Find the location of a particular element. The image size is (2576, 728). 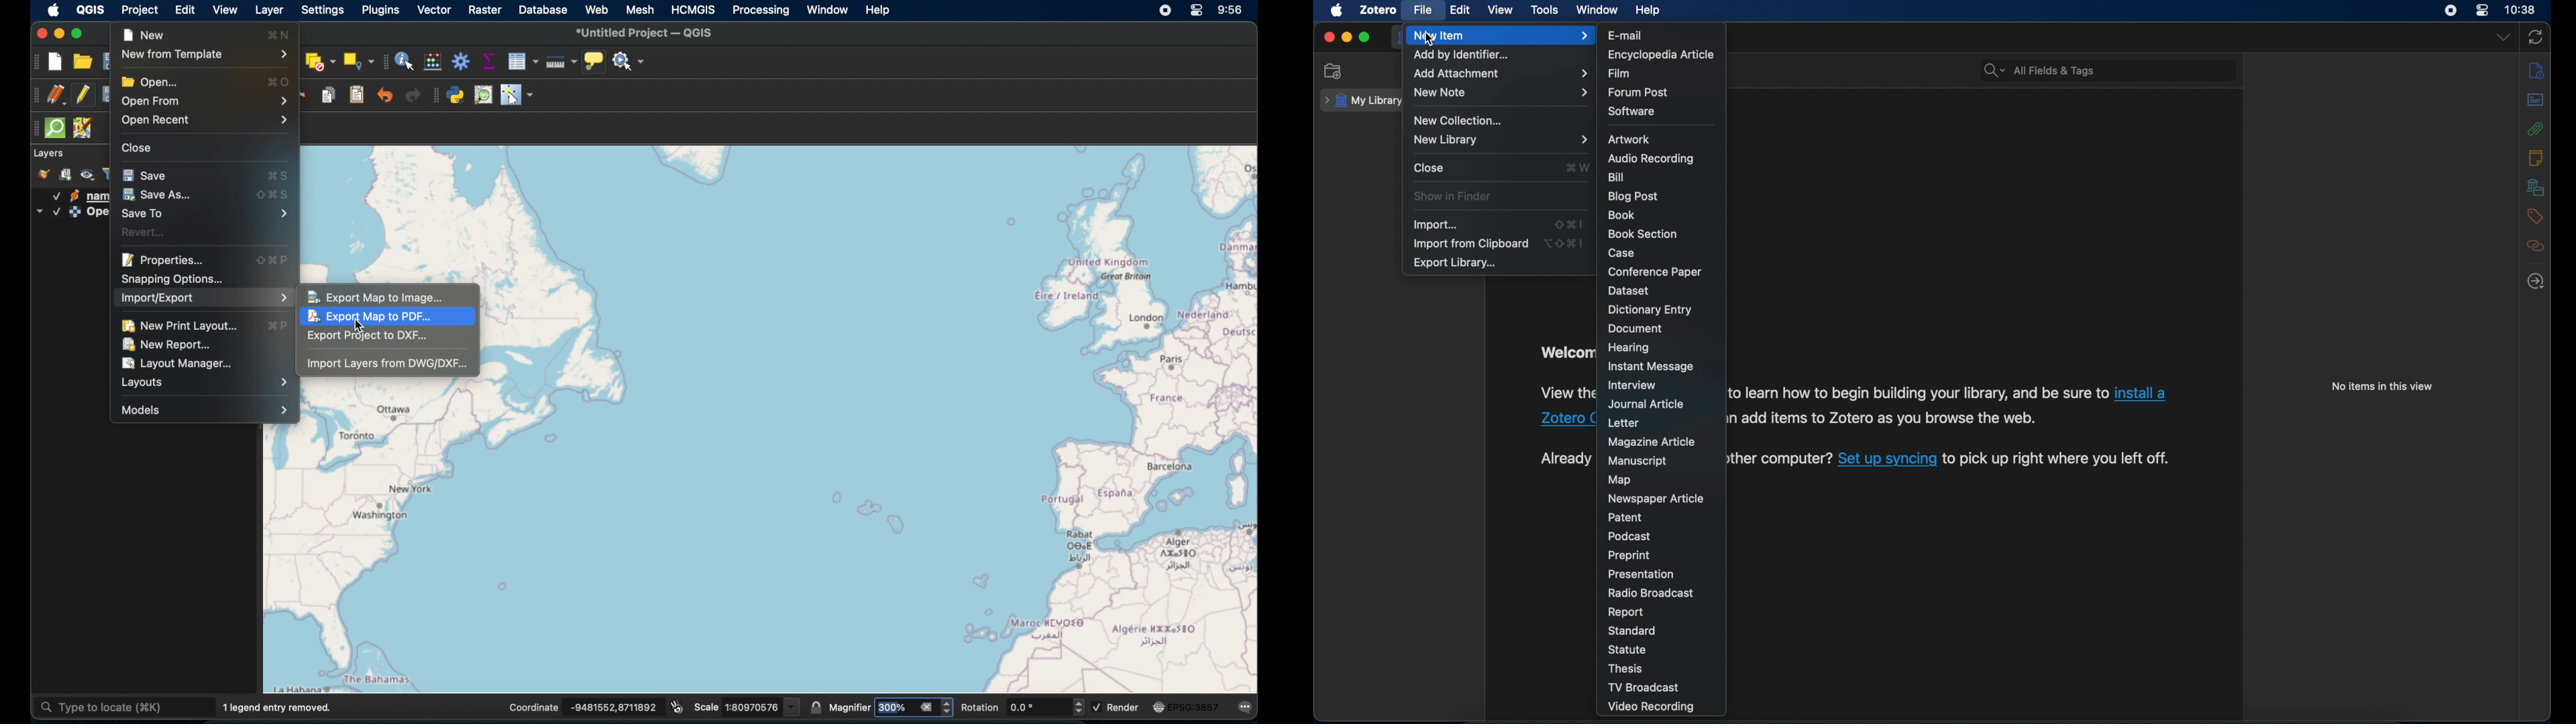

time is located at coordinates (2521, 10).